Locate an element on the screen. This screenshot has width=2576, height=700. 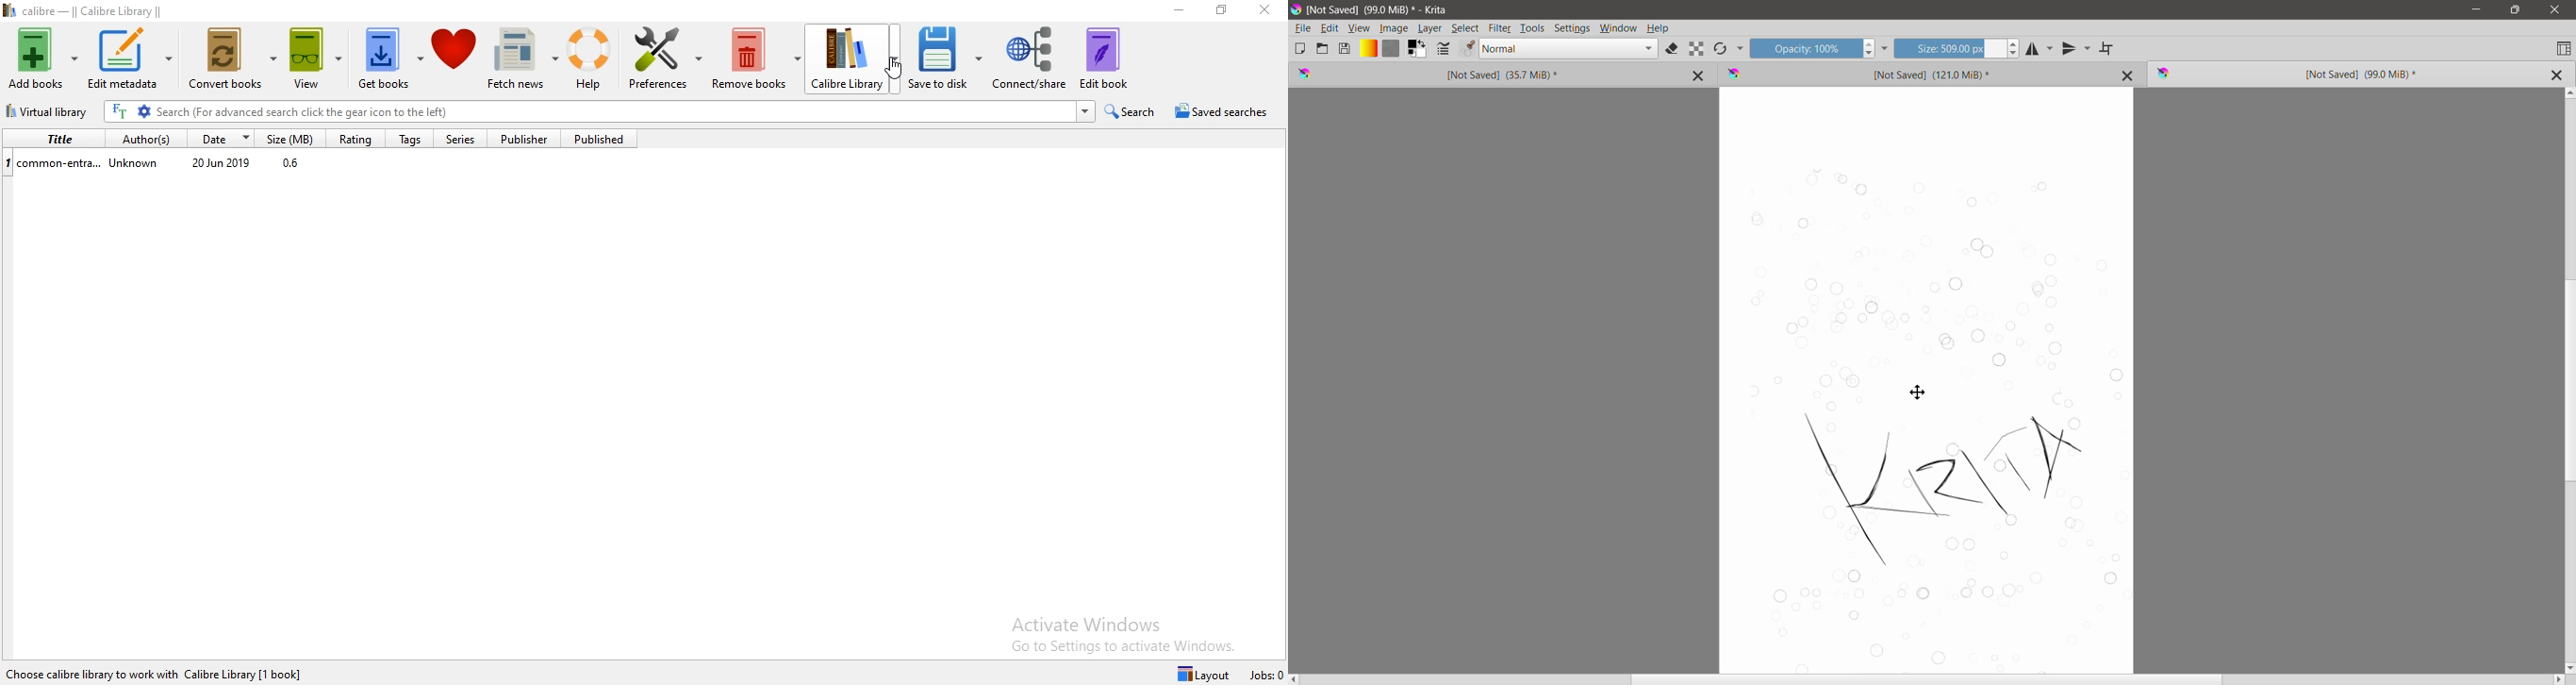
Blending mode is located at coordinates (1569, 49).